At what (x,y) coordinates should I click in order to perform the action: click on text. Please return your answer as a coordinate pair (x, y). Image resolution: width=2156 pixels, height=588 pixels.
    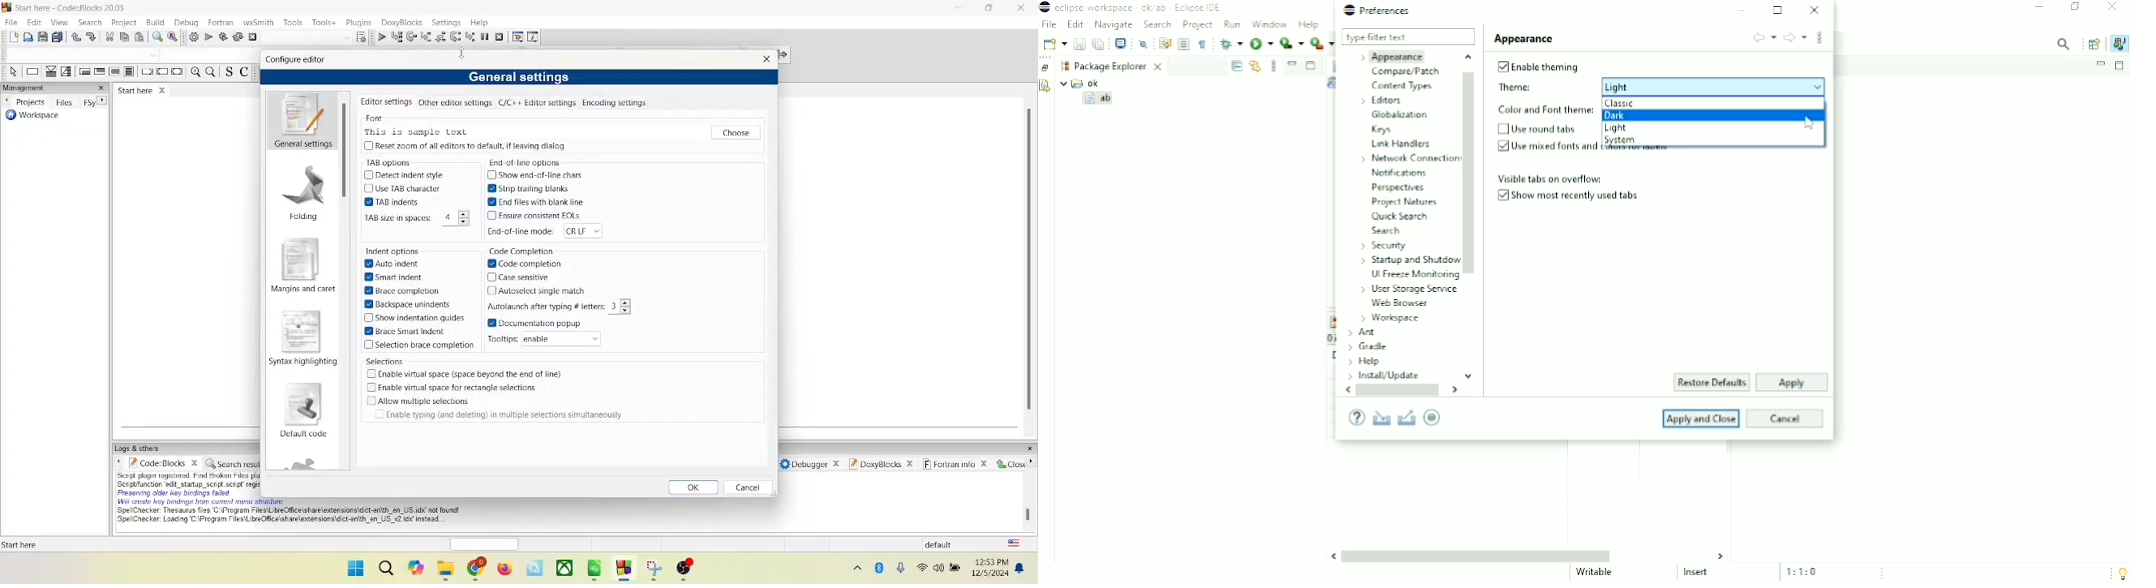
    Looking at the image, I should click on (295, 517).